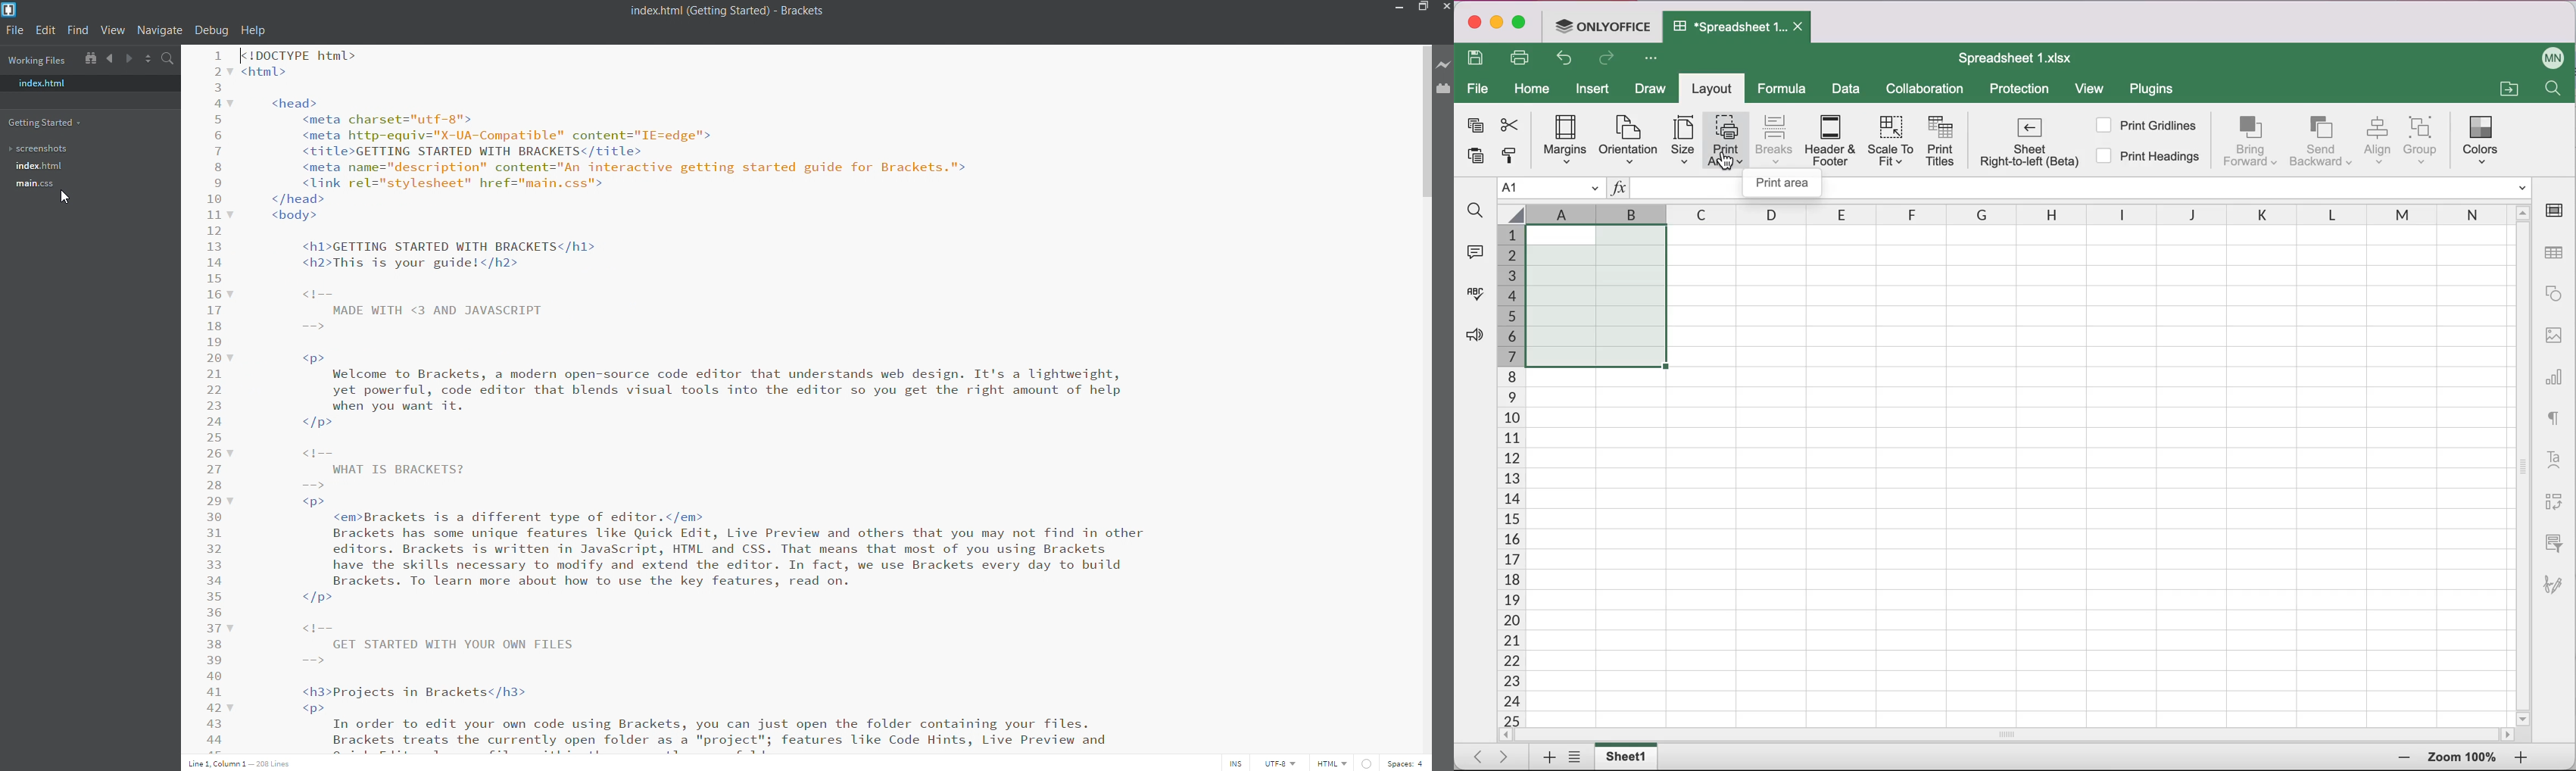 The height and width of the screenshot is (784, 2576). I want to click on Breaks, so click(1774, 139).